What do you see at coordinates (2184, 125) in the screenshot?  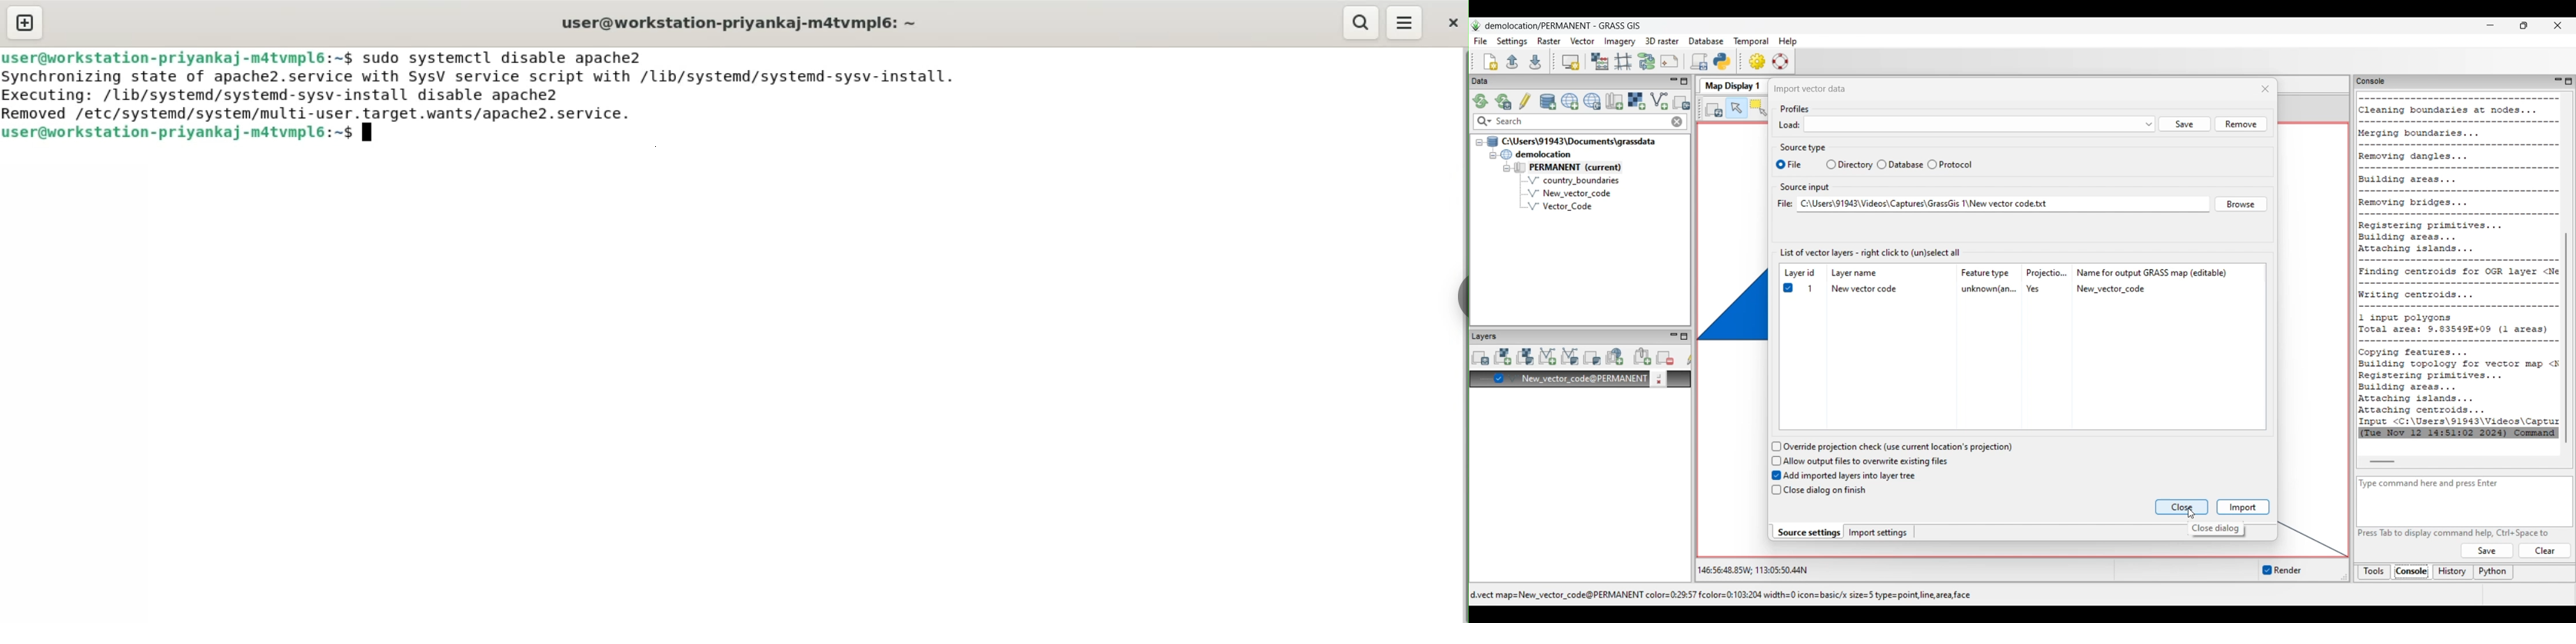 I see `Save` at bounding box center [2184, 125].